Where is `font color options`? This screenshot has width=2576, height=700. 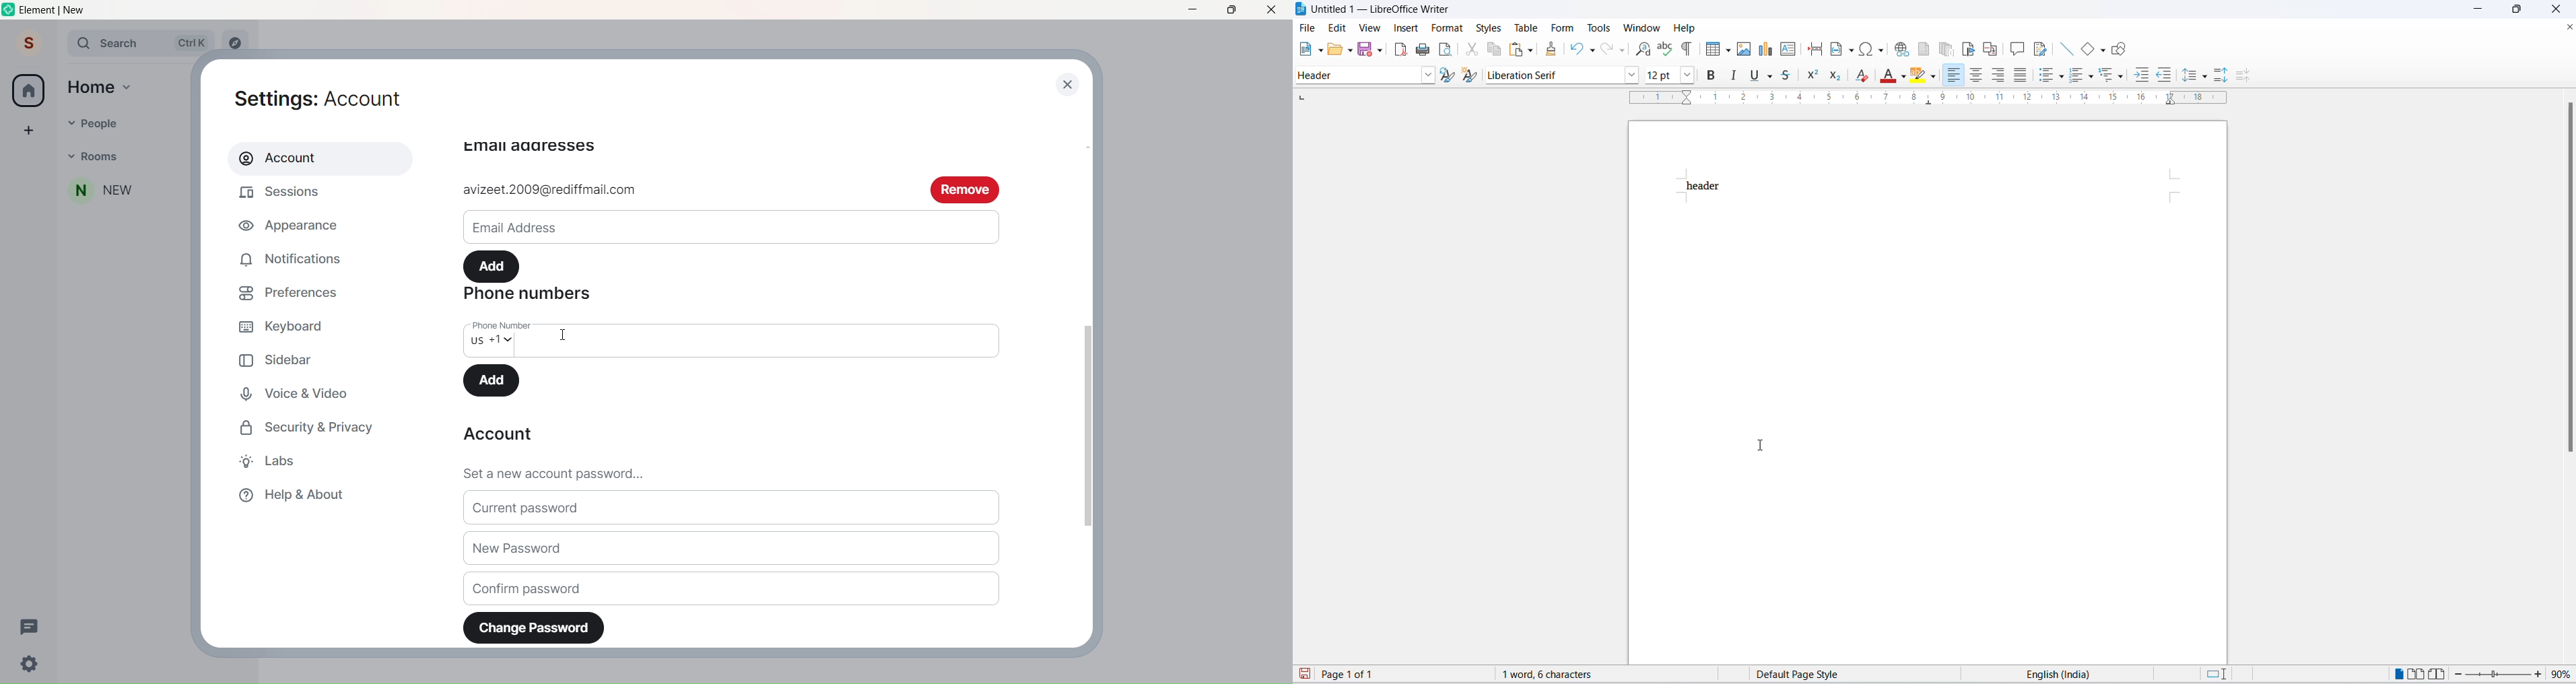
font color options is located at coordinates (1902, 75).